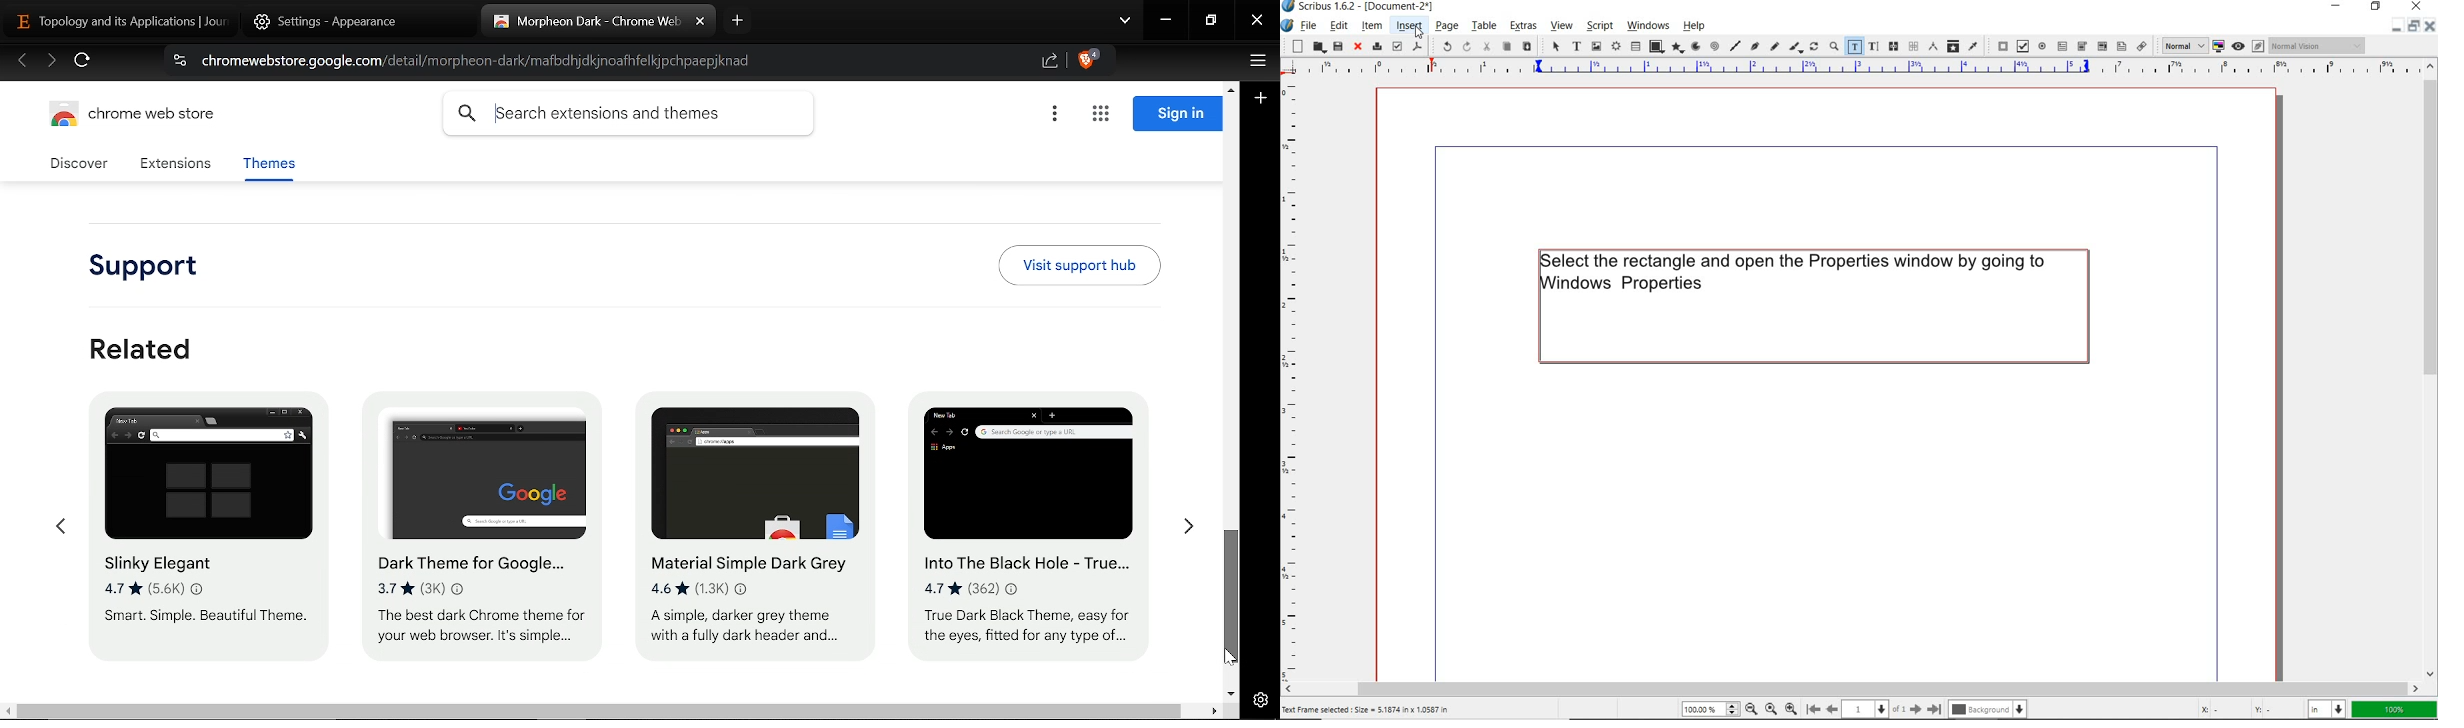 This screenshot has width=2464, height=728. I want to click on Refesh, so click(83, 63).